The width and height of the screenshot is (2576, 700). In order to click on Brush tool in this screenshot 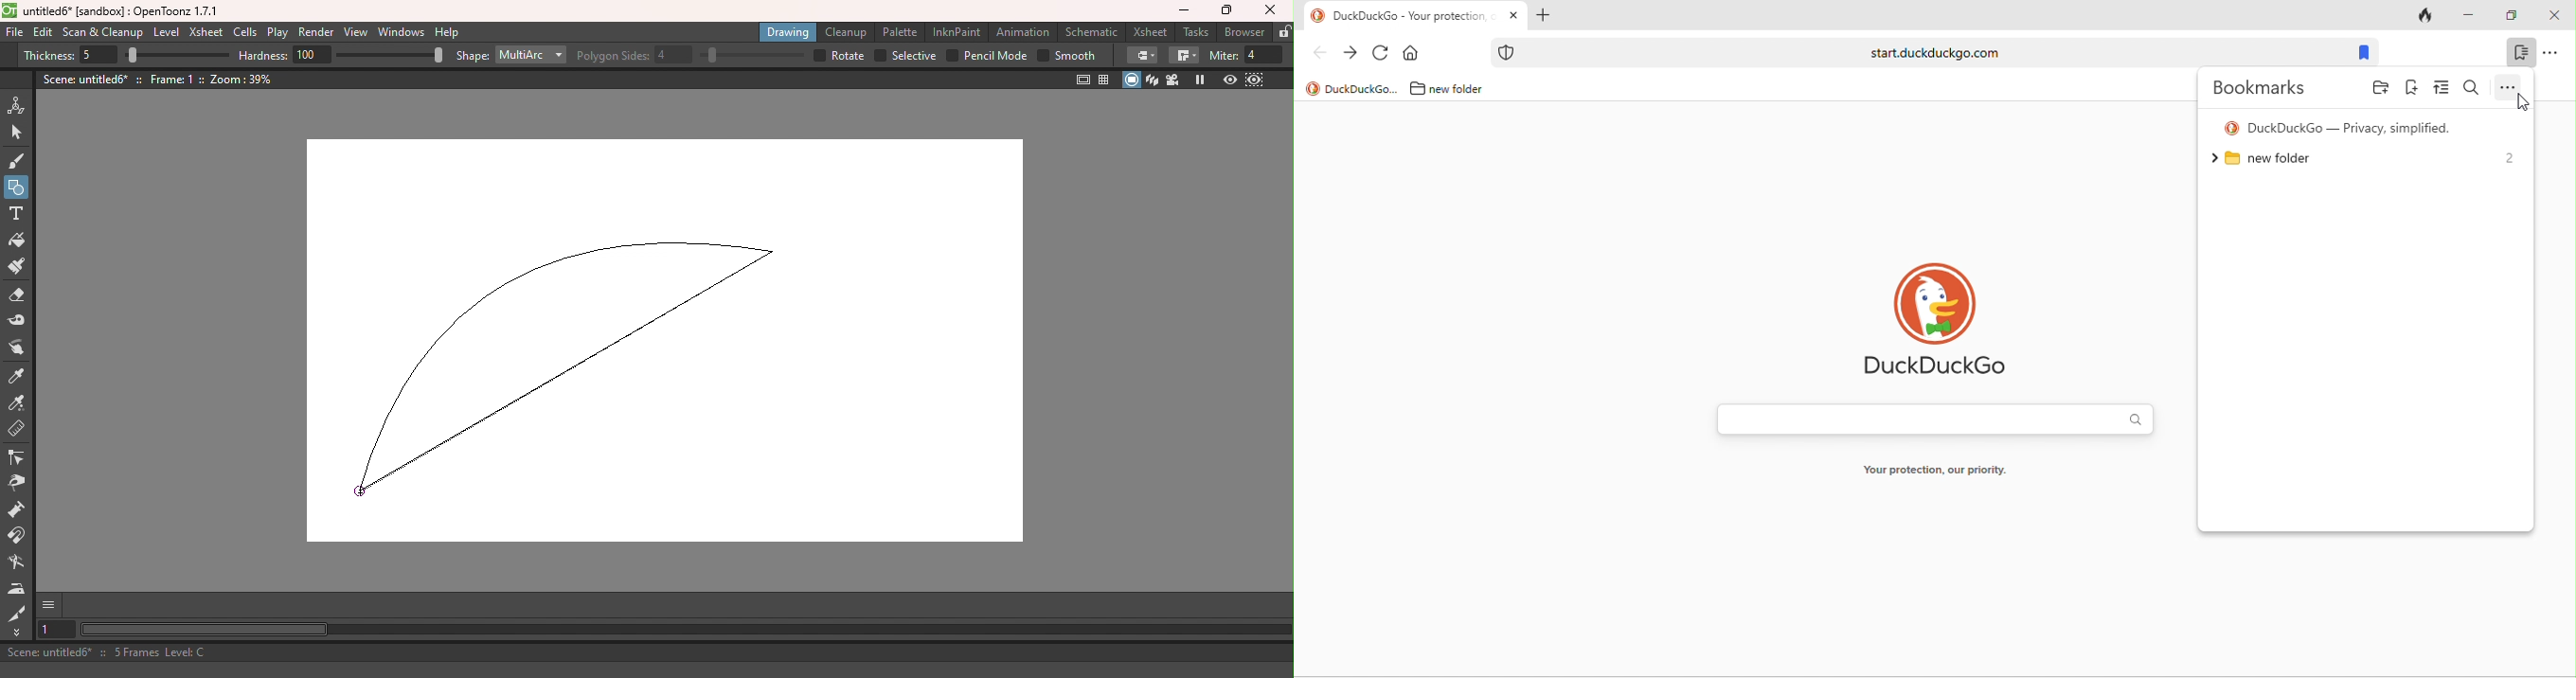, I will do `click(18, 161)`.